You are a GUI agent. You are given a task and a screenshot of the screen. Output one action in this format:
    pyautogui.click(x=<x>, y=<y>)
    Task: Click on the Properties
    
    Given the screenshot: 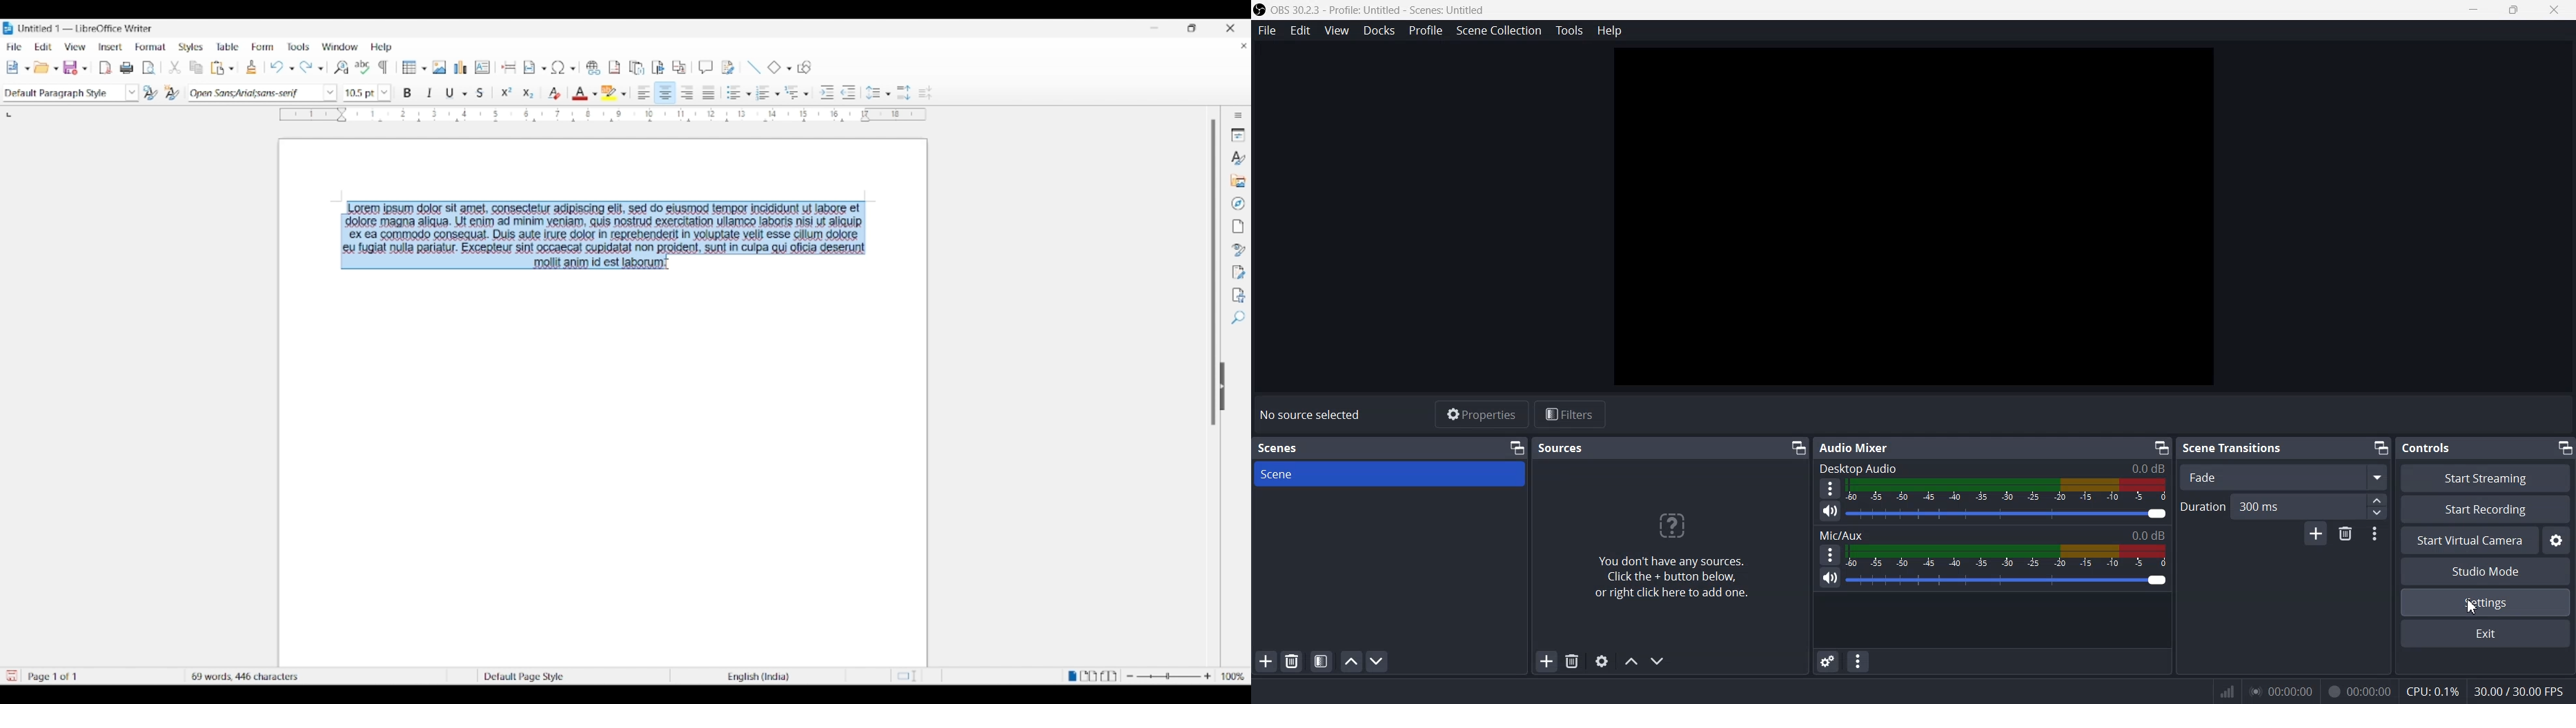 What is the action you would take?
    pyautogui.click(x=1480, y=414)
    